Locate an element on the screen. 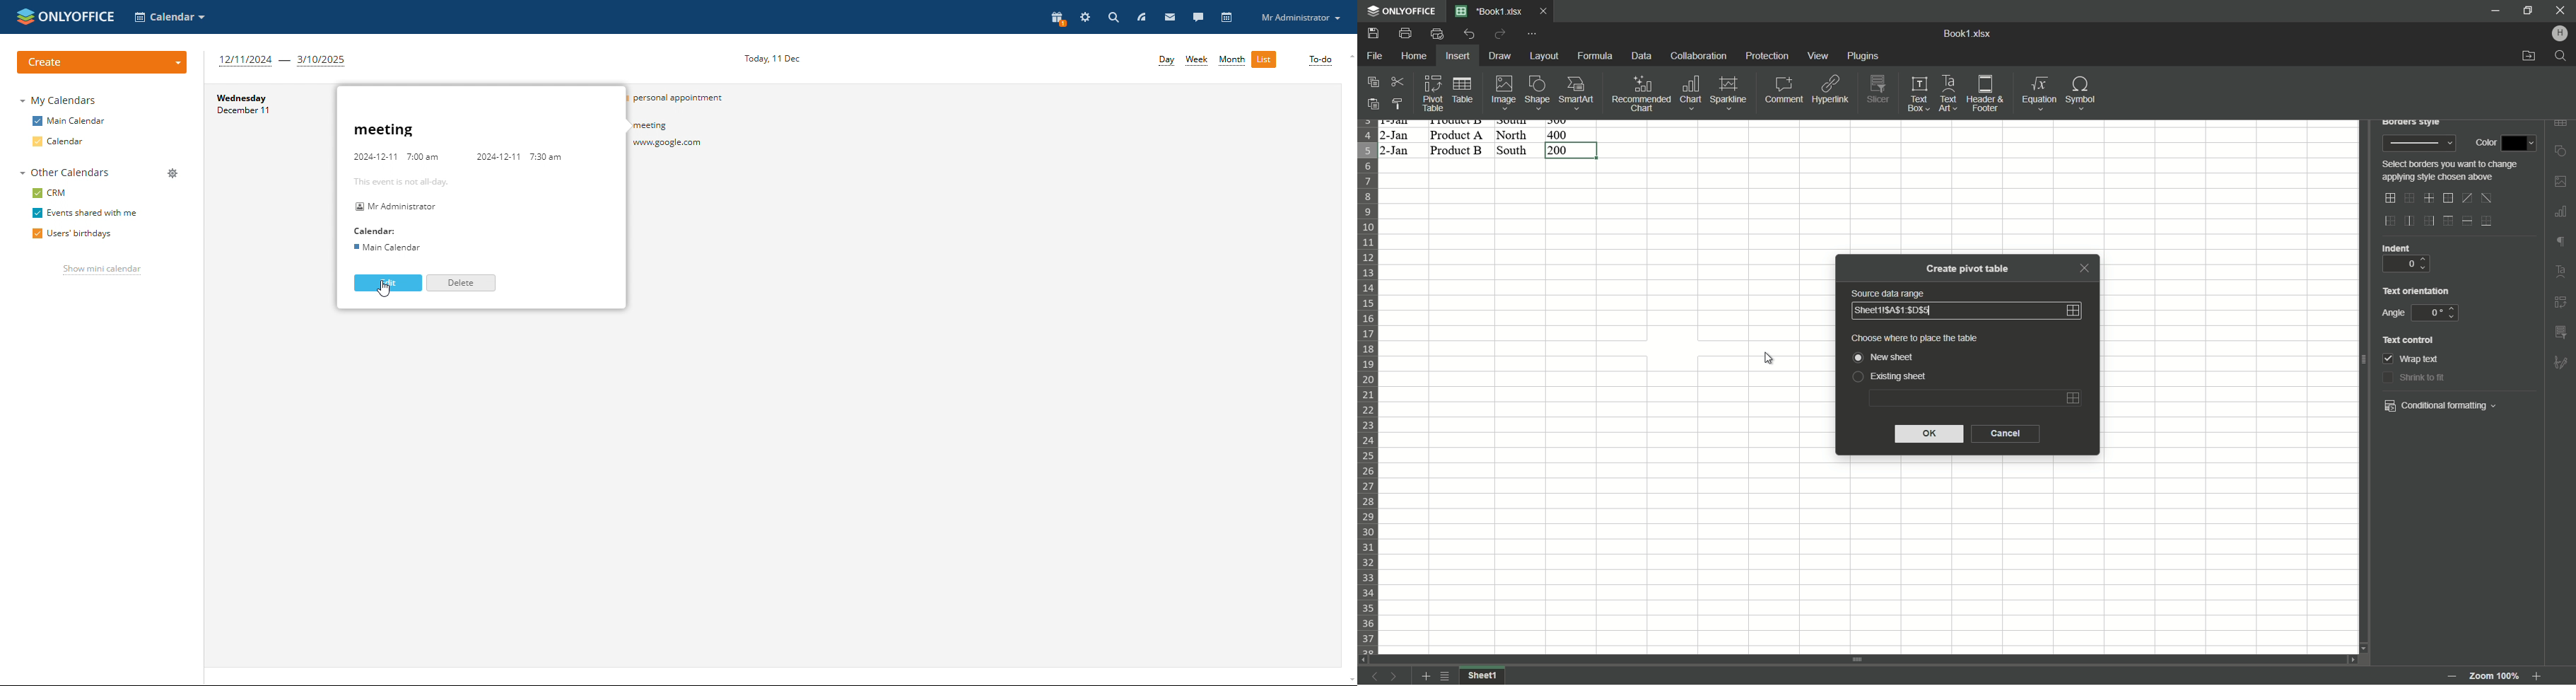 Image resolution: width=2576 pixels, height=700 pixels. previous sheet is located at coordinates (1373, 678).